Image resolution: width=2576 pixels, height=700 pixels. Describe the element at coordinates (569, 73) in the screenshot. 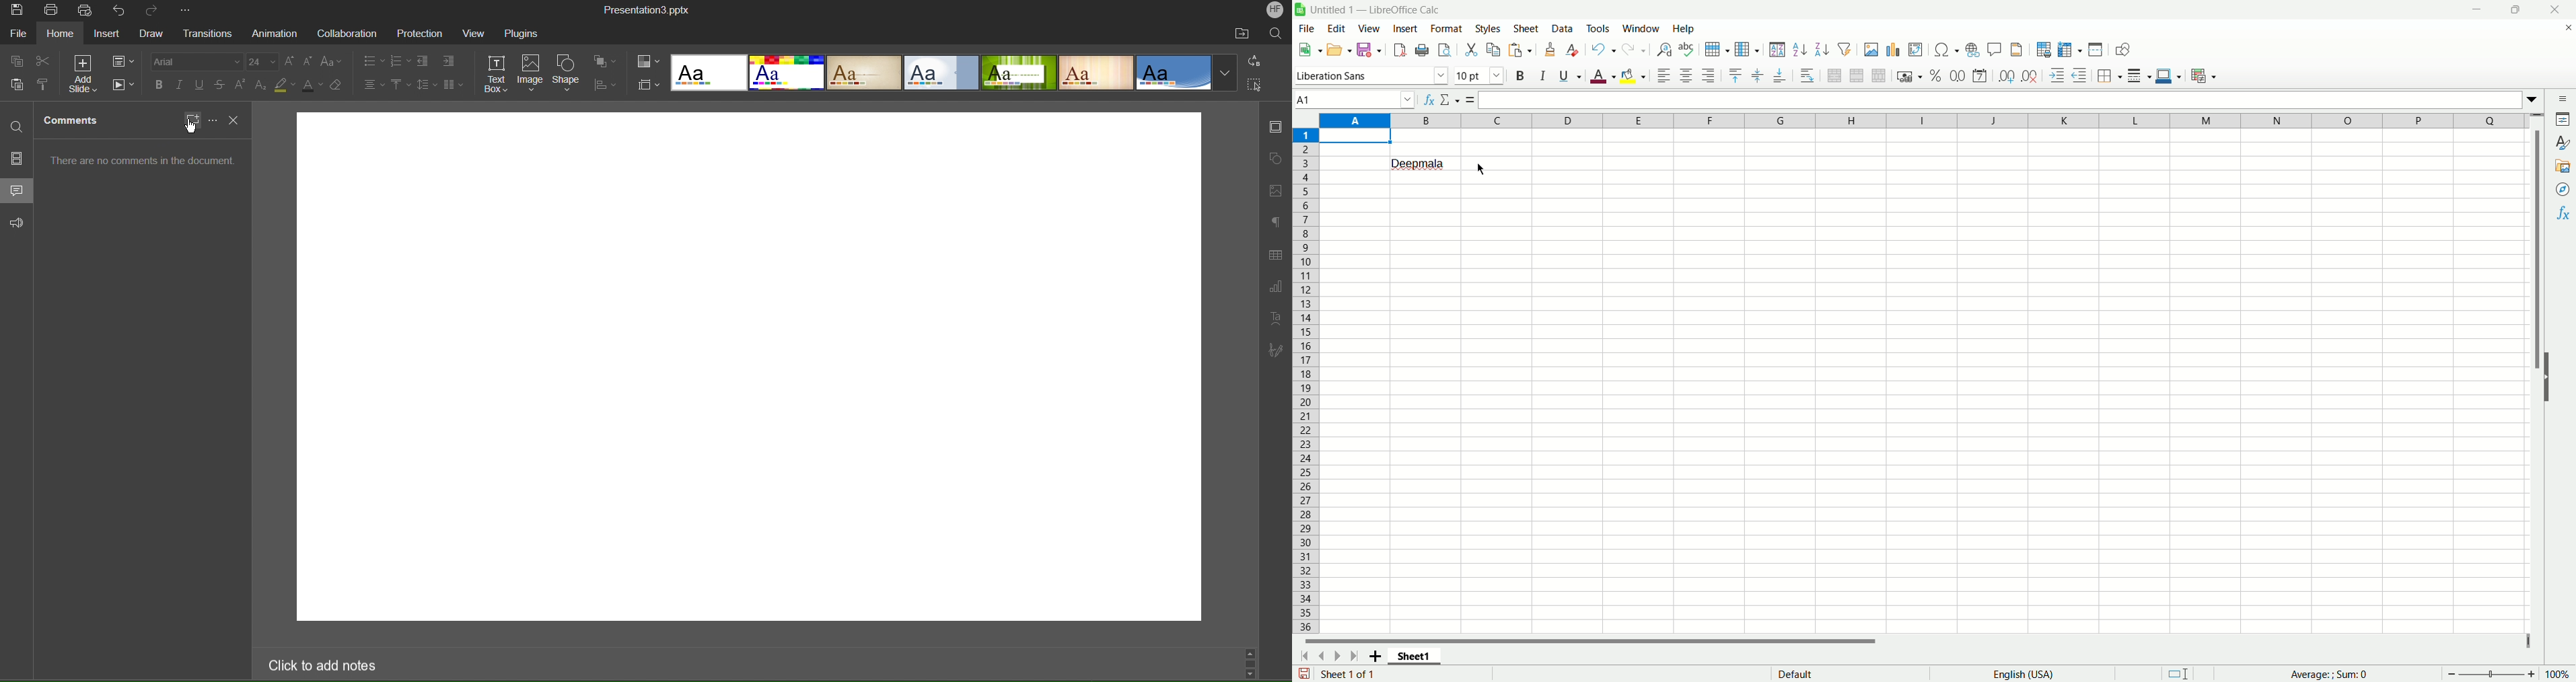

I see `Shape` at that location.